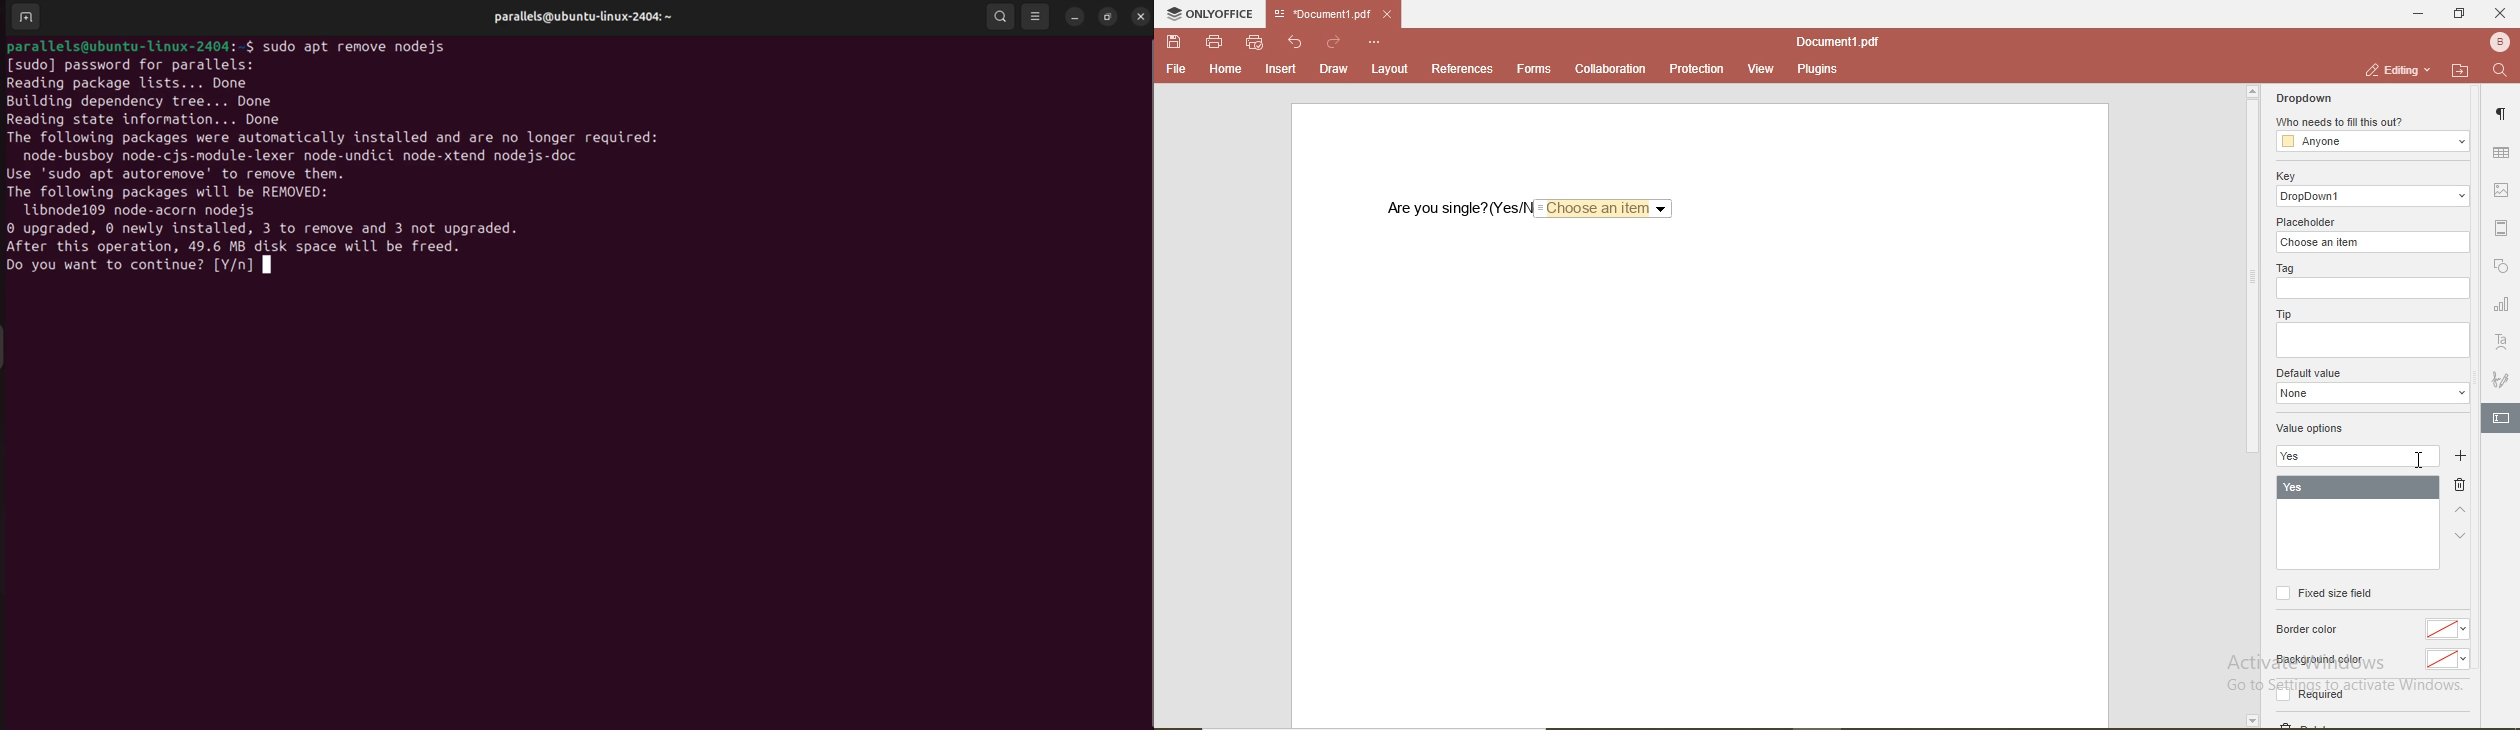  What do you see at coordinates (1814, 69) in the screenshot?
I see `plugins` at bounding box center [1814, 69].